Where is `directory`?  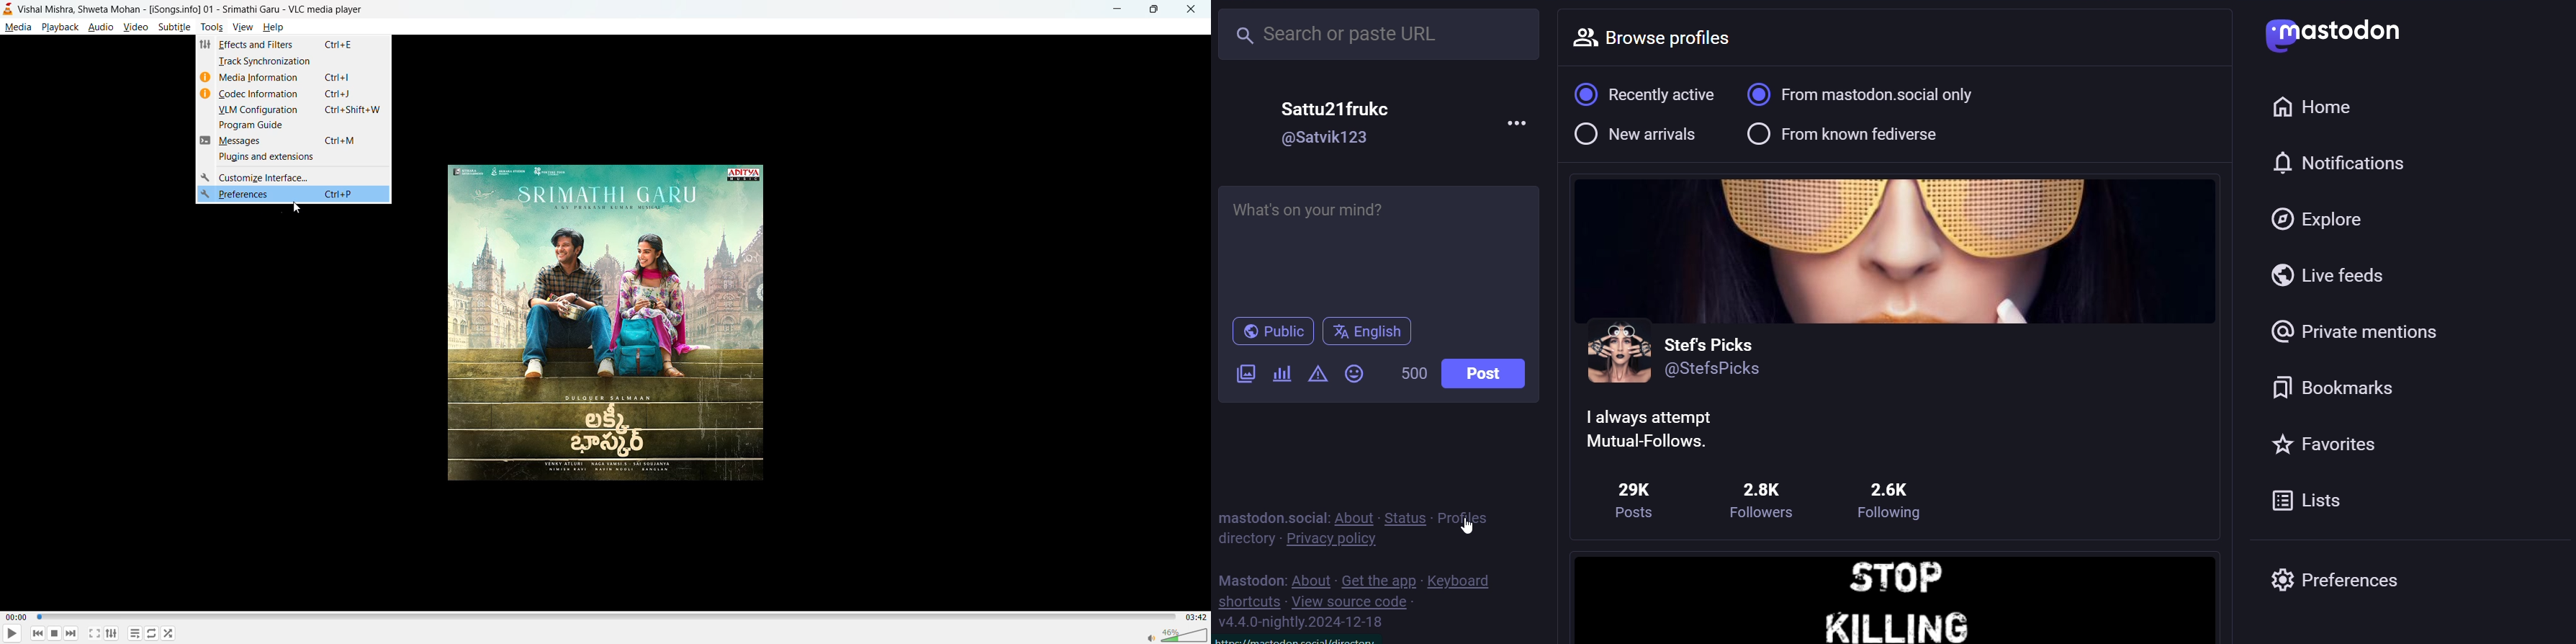 directory is located at coordinates (1248, 539).